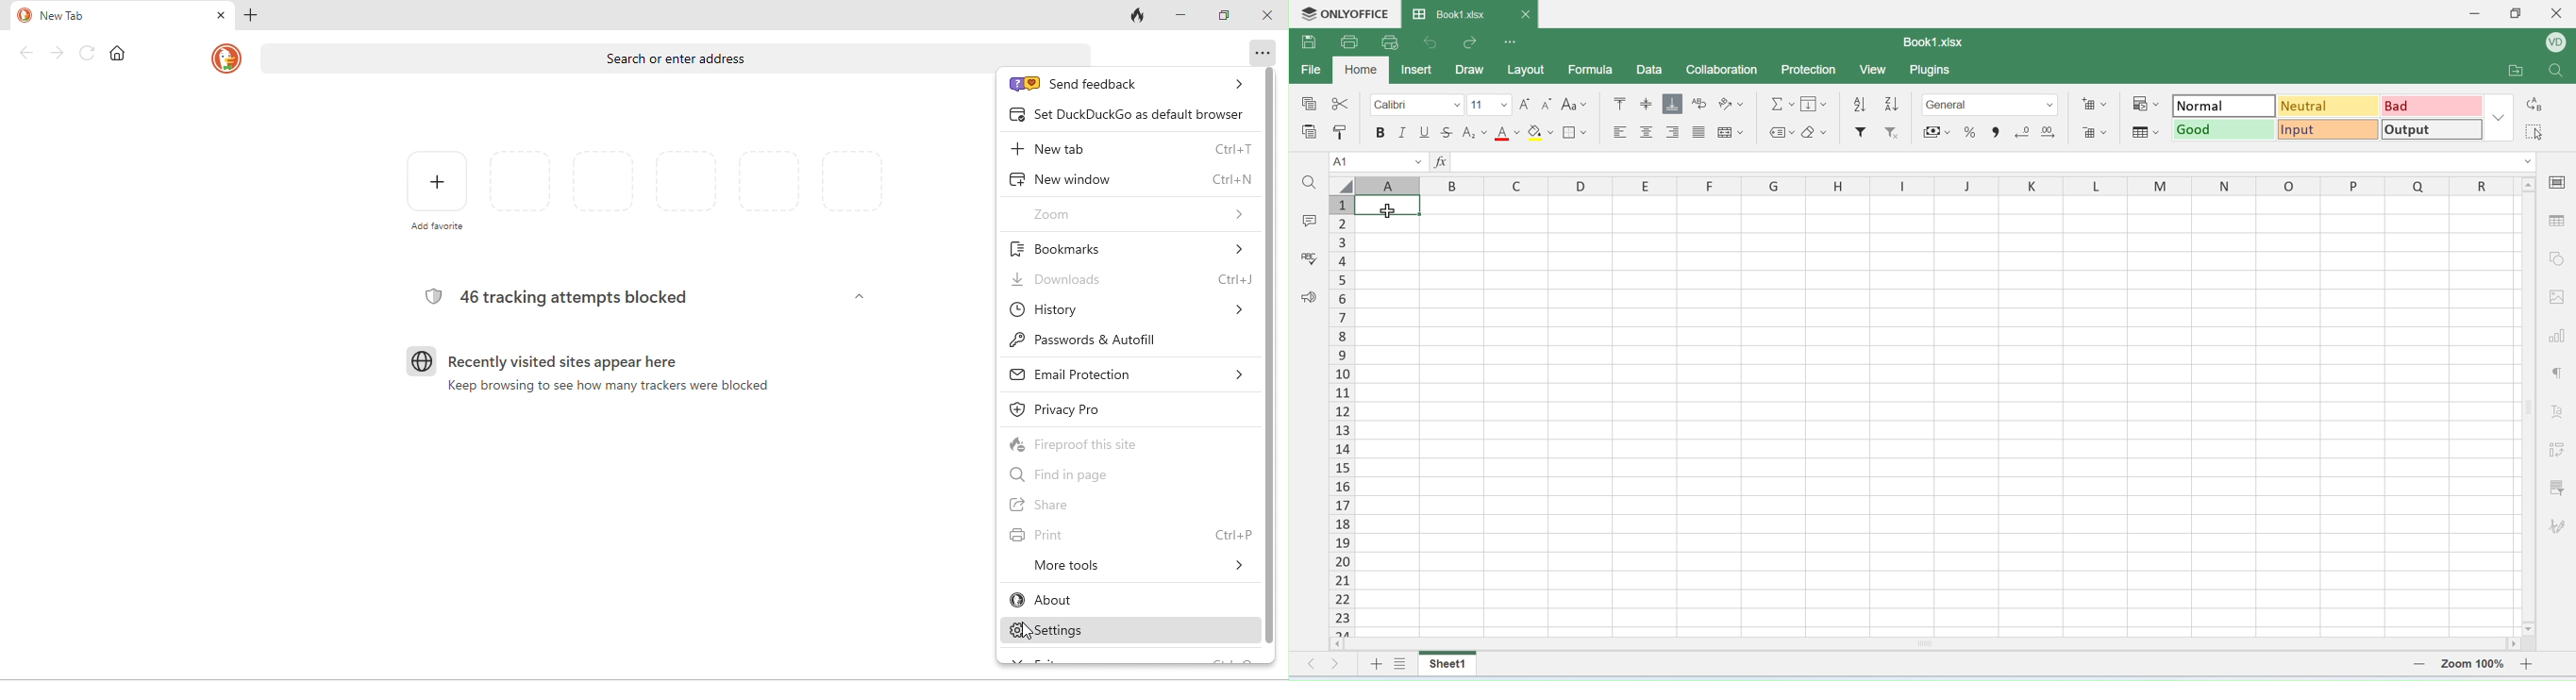 This screenshot has width=2576, height=700. I want to click on aqlign bottom, so click(1672, 103).